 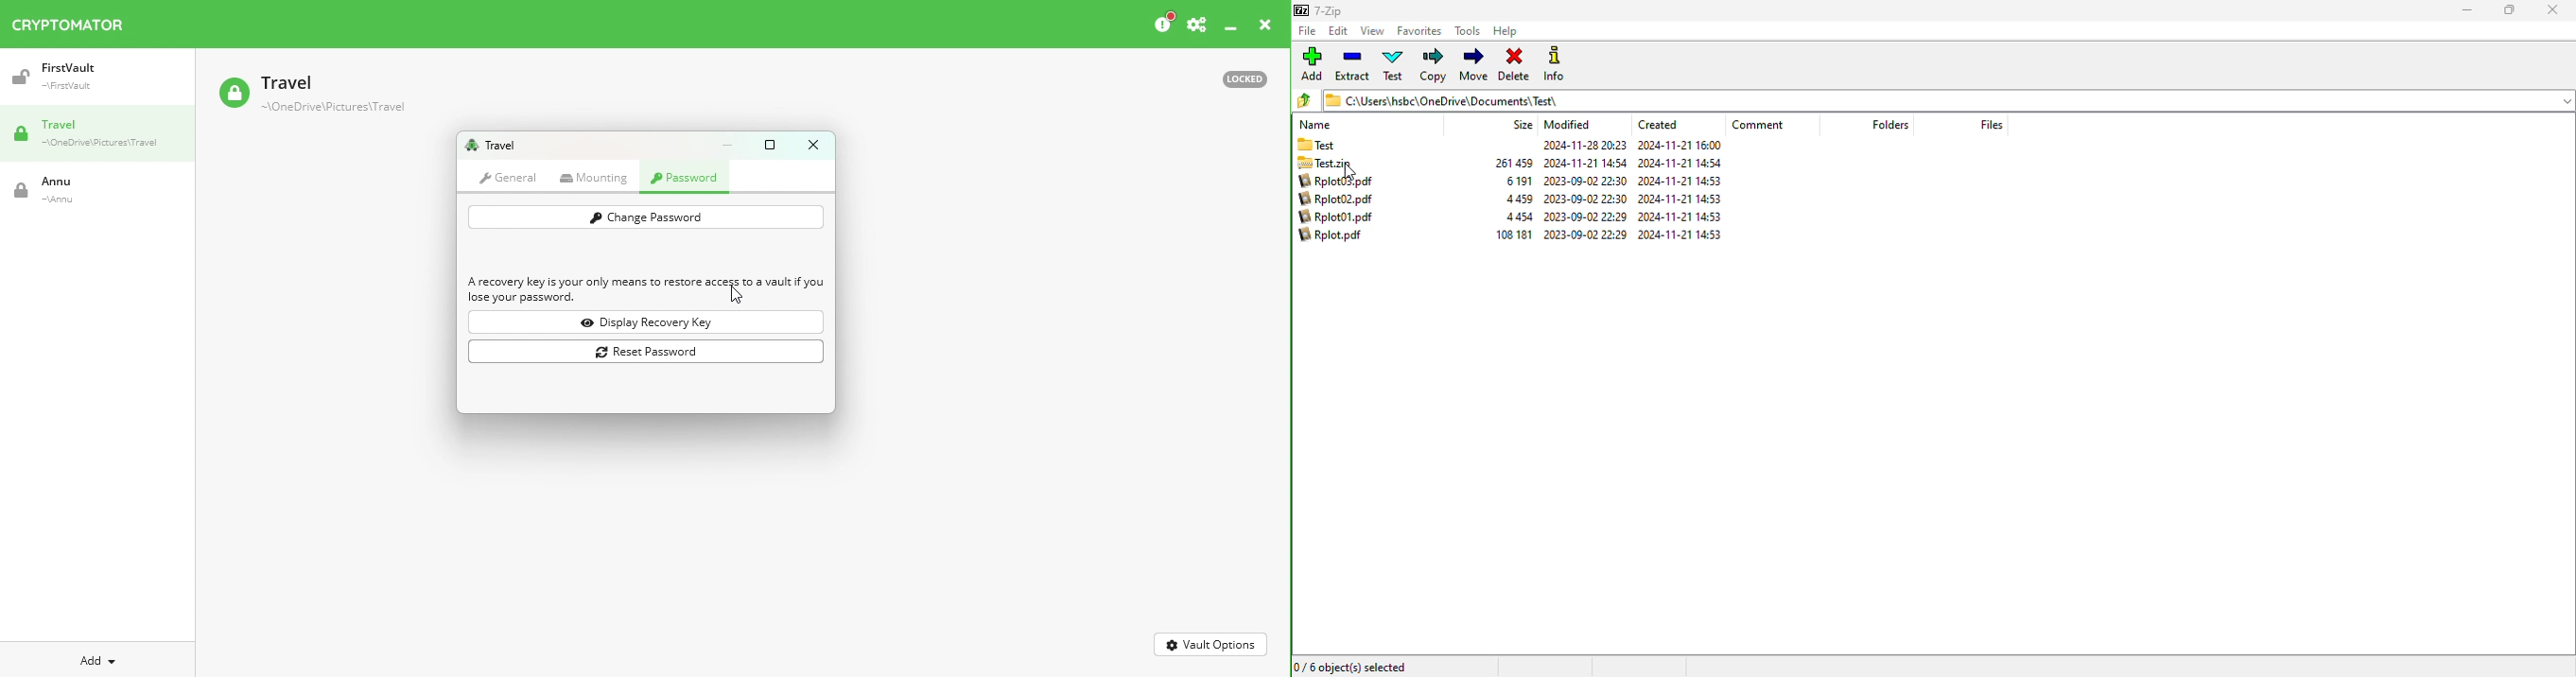 I want to click on favorites, so click(x=1420, y=31).